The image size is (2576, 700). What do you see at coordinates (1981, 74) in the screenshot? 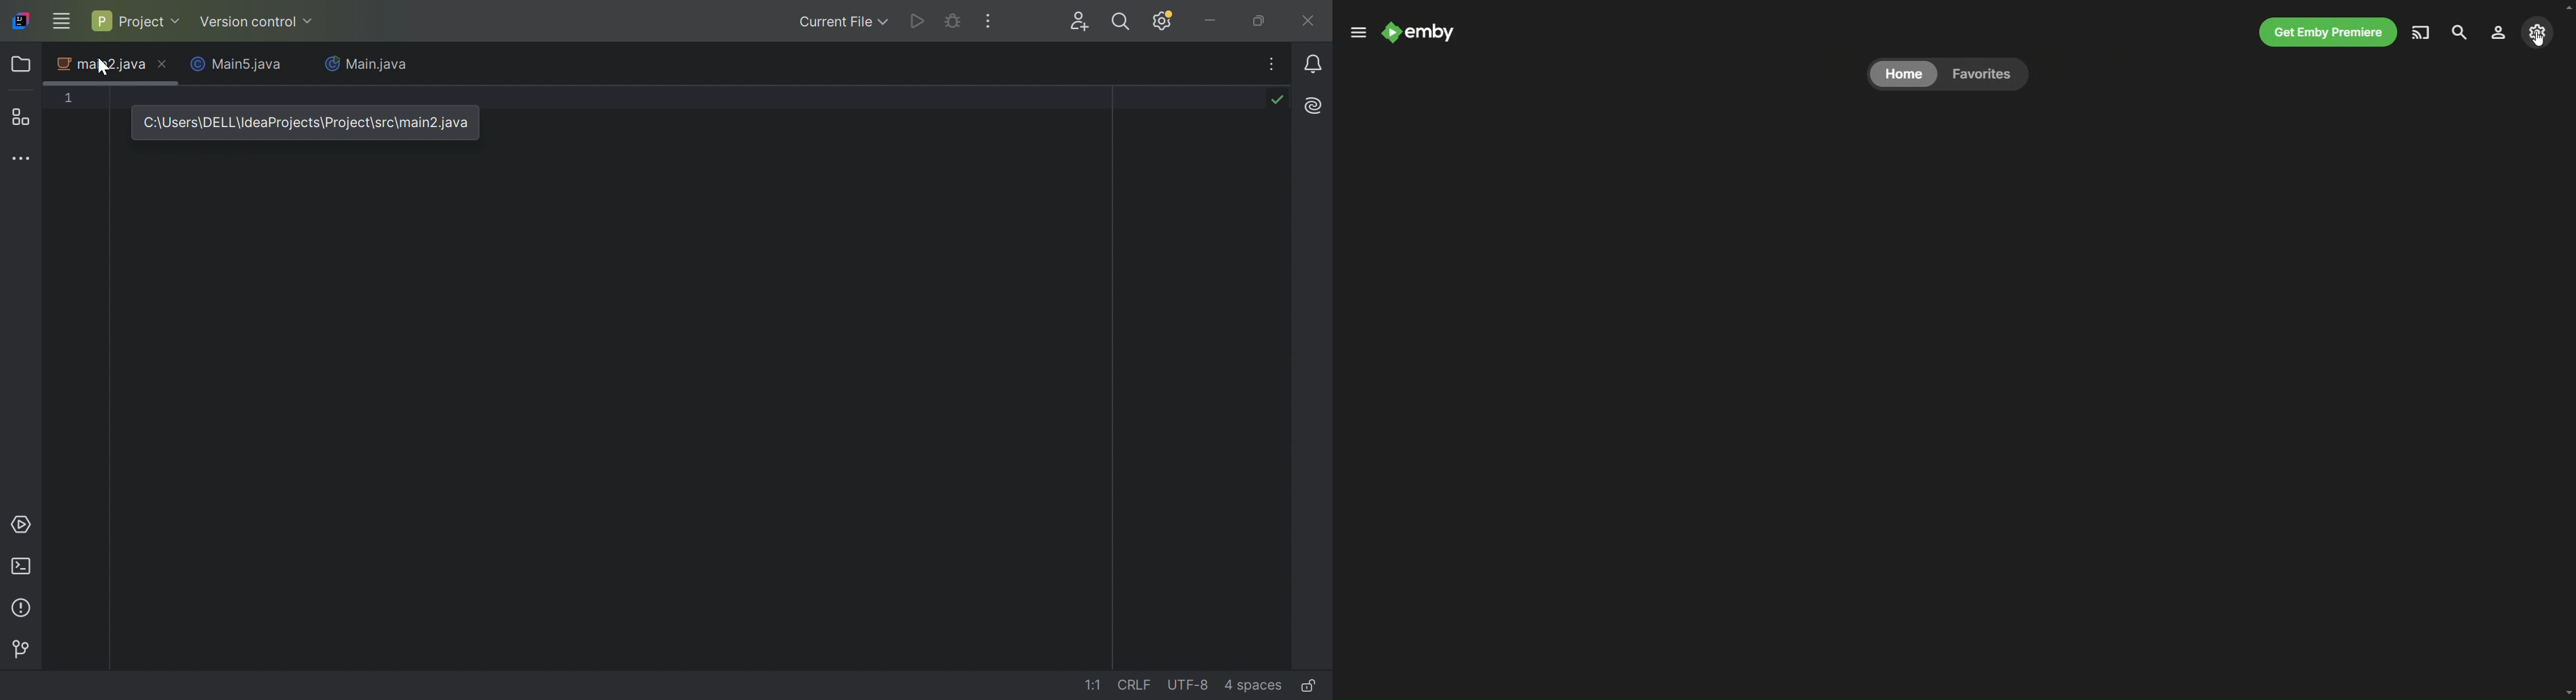
I see `favorites` at bounding box center [1981, 74].